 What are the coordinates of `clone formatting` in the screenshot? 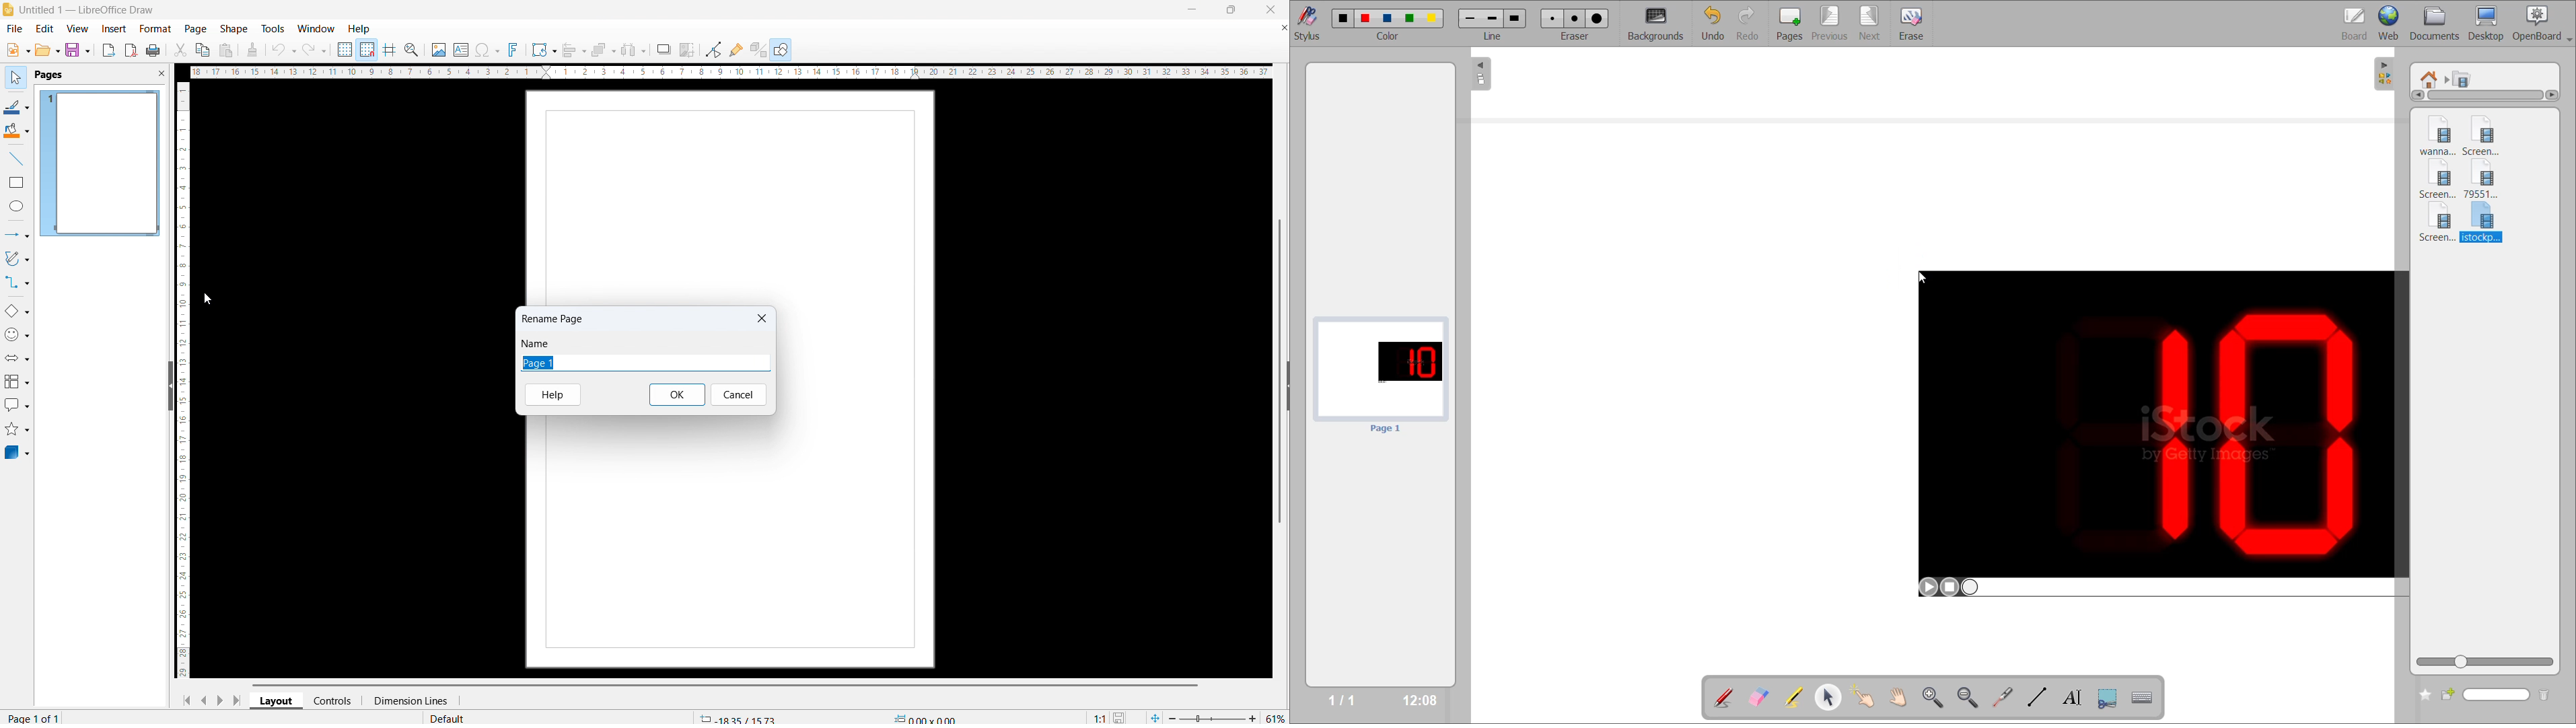 It's located at (253, 49).